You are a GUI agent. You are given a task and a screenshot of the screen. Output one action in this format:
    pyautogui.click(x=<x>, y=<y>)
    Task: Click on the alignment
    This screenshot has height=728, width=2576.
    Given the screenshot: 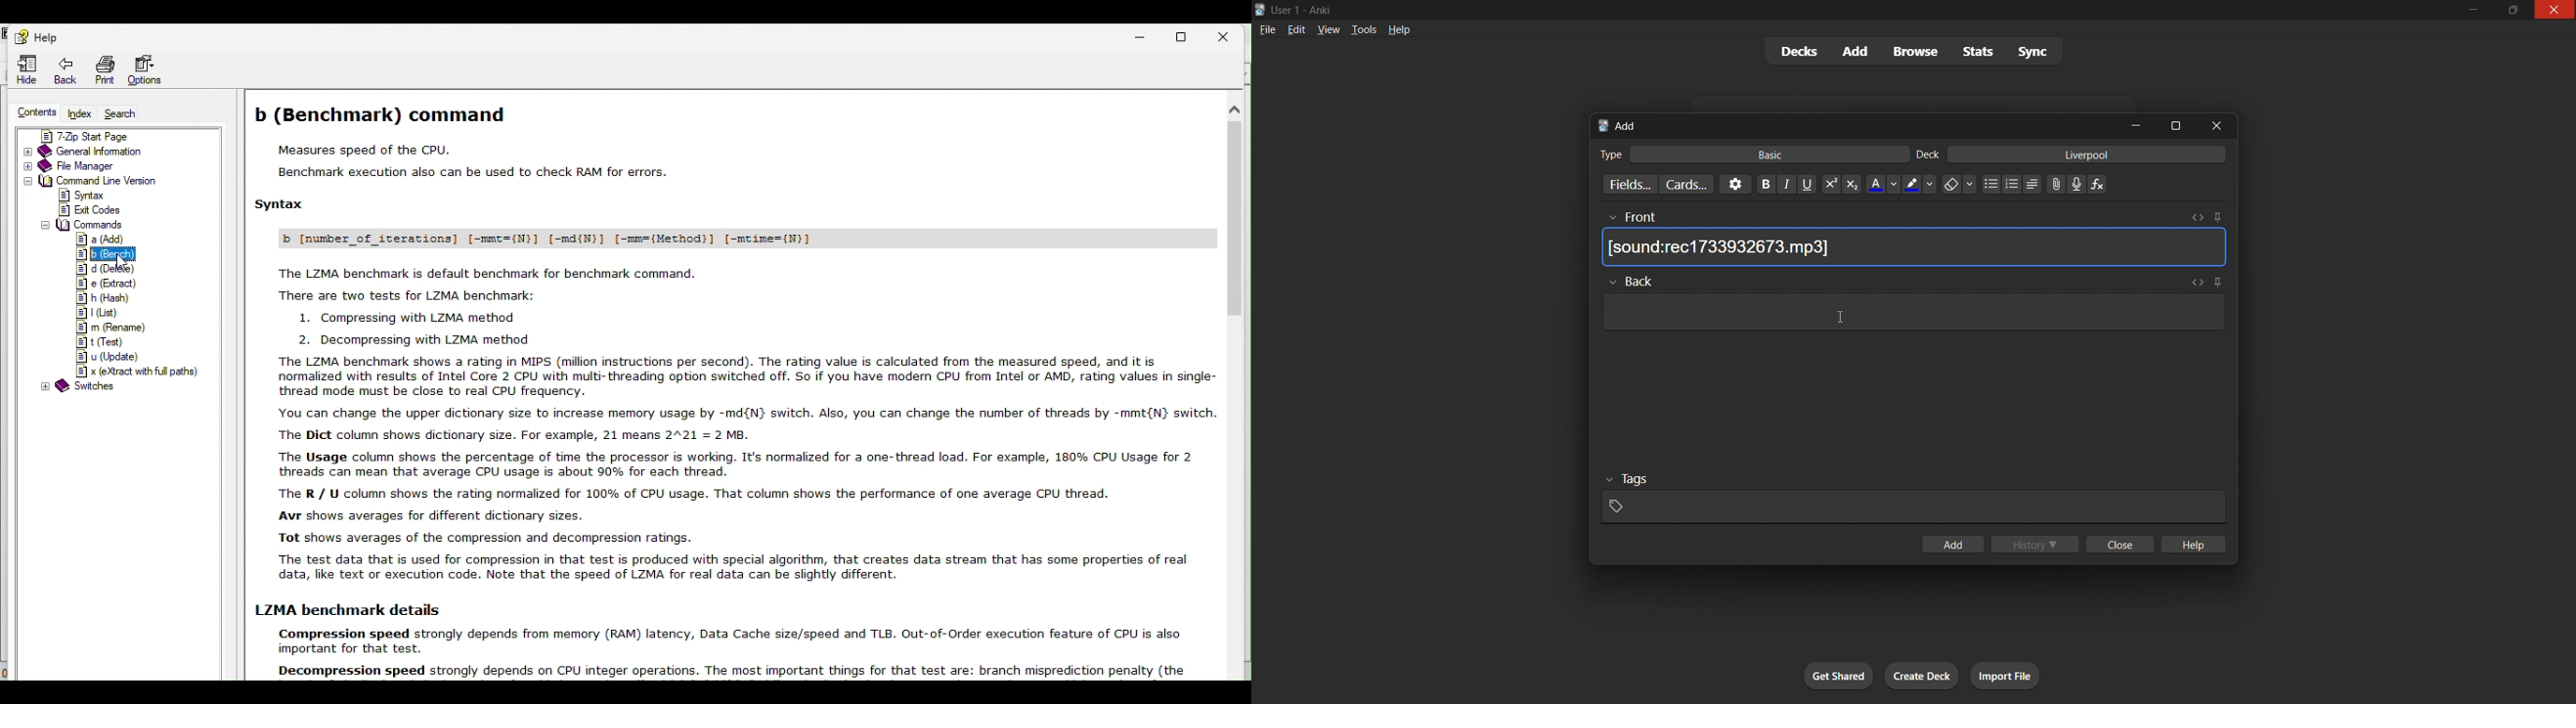 What is the action you would take?
    pyautogui.click(x=2034, y=184)
    